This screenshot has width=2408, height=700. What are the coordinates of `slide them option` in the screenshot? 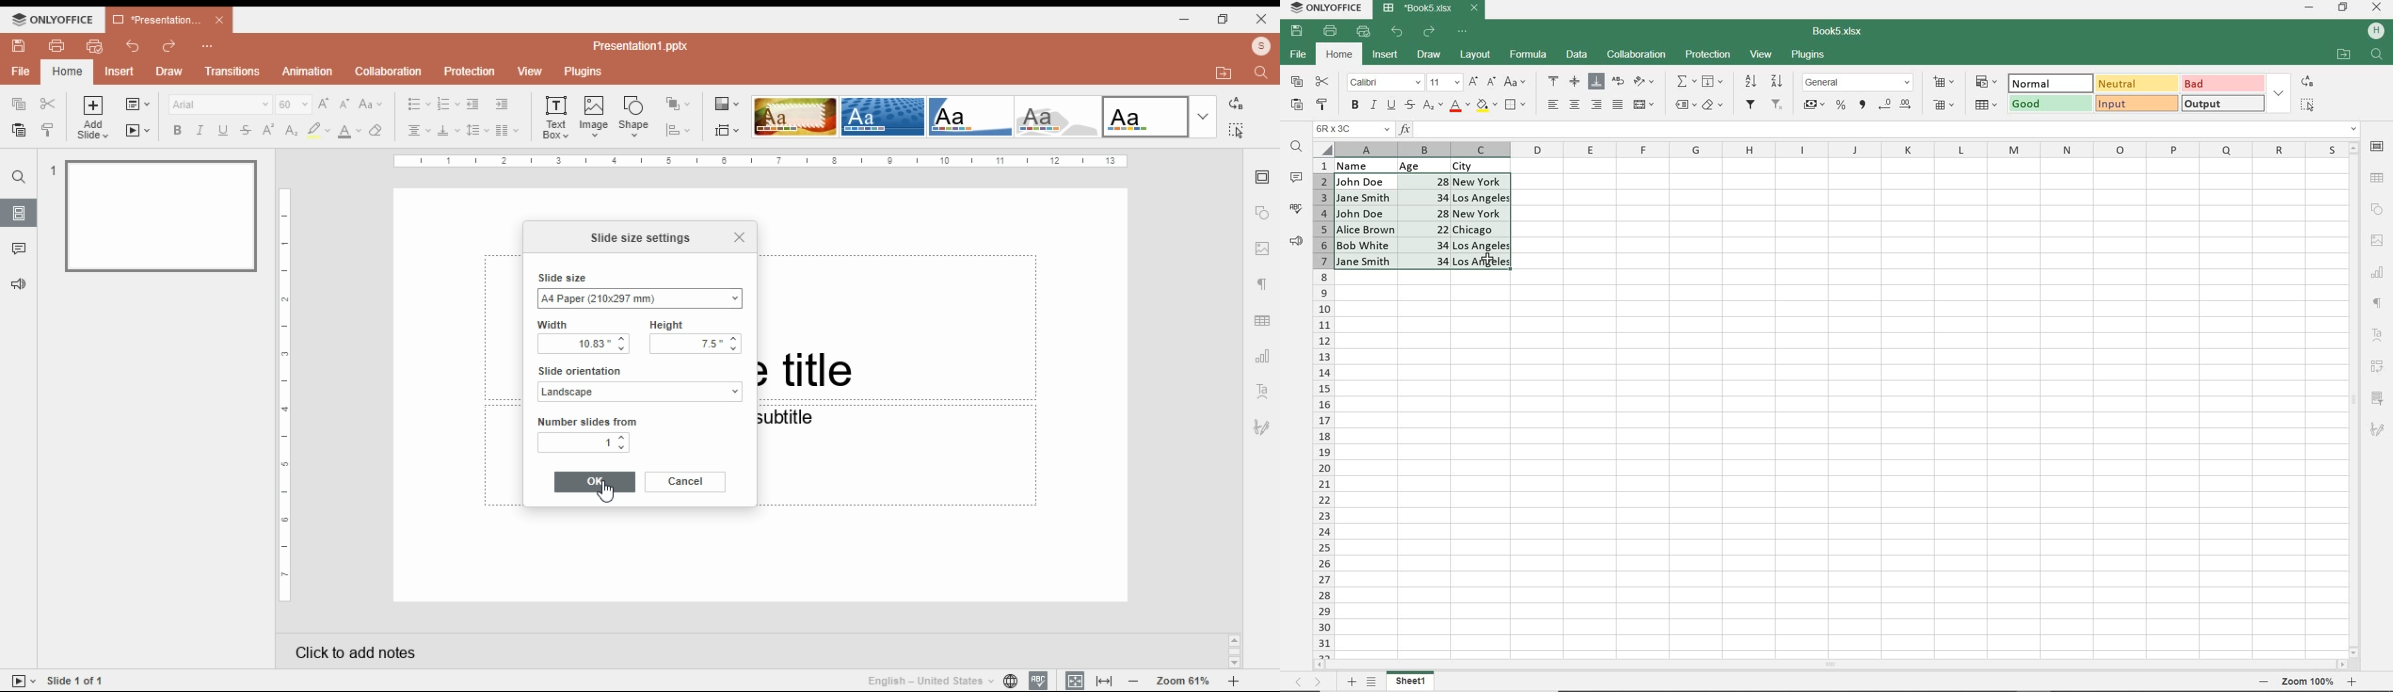 It's located at (1061, 117).